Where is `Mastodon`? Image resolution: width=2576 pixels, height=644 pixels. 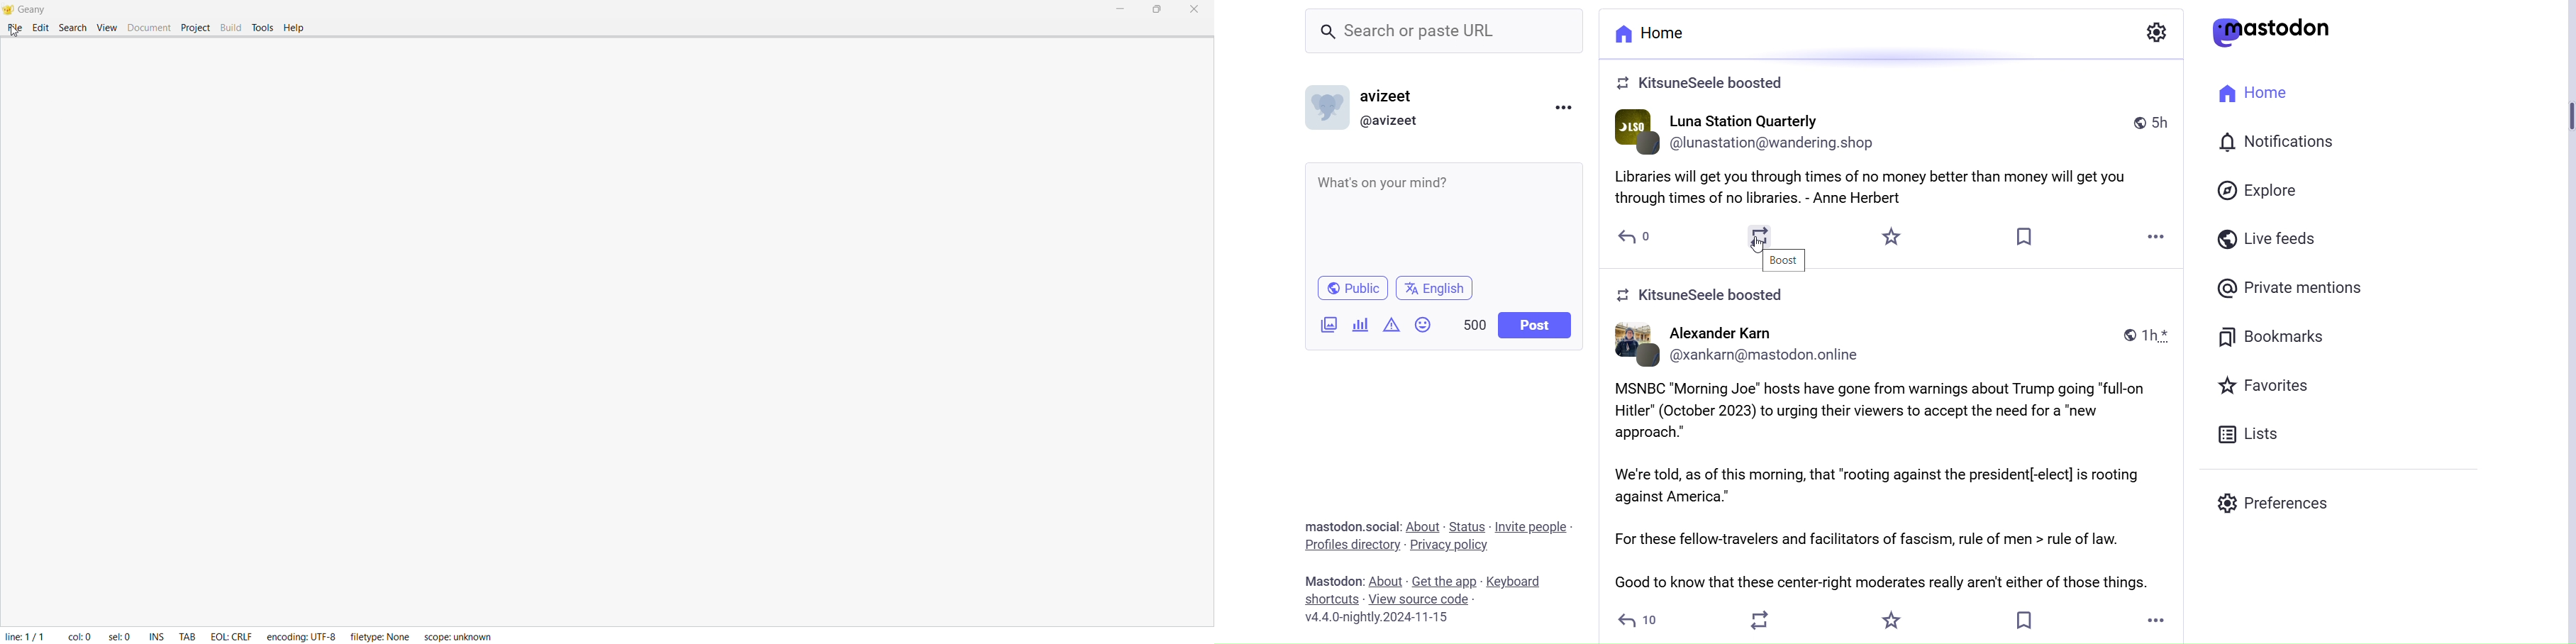
Mastodon is located at coordinates (1333, 580).